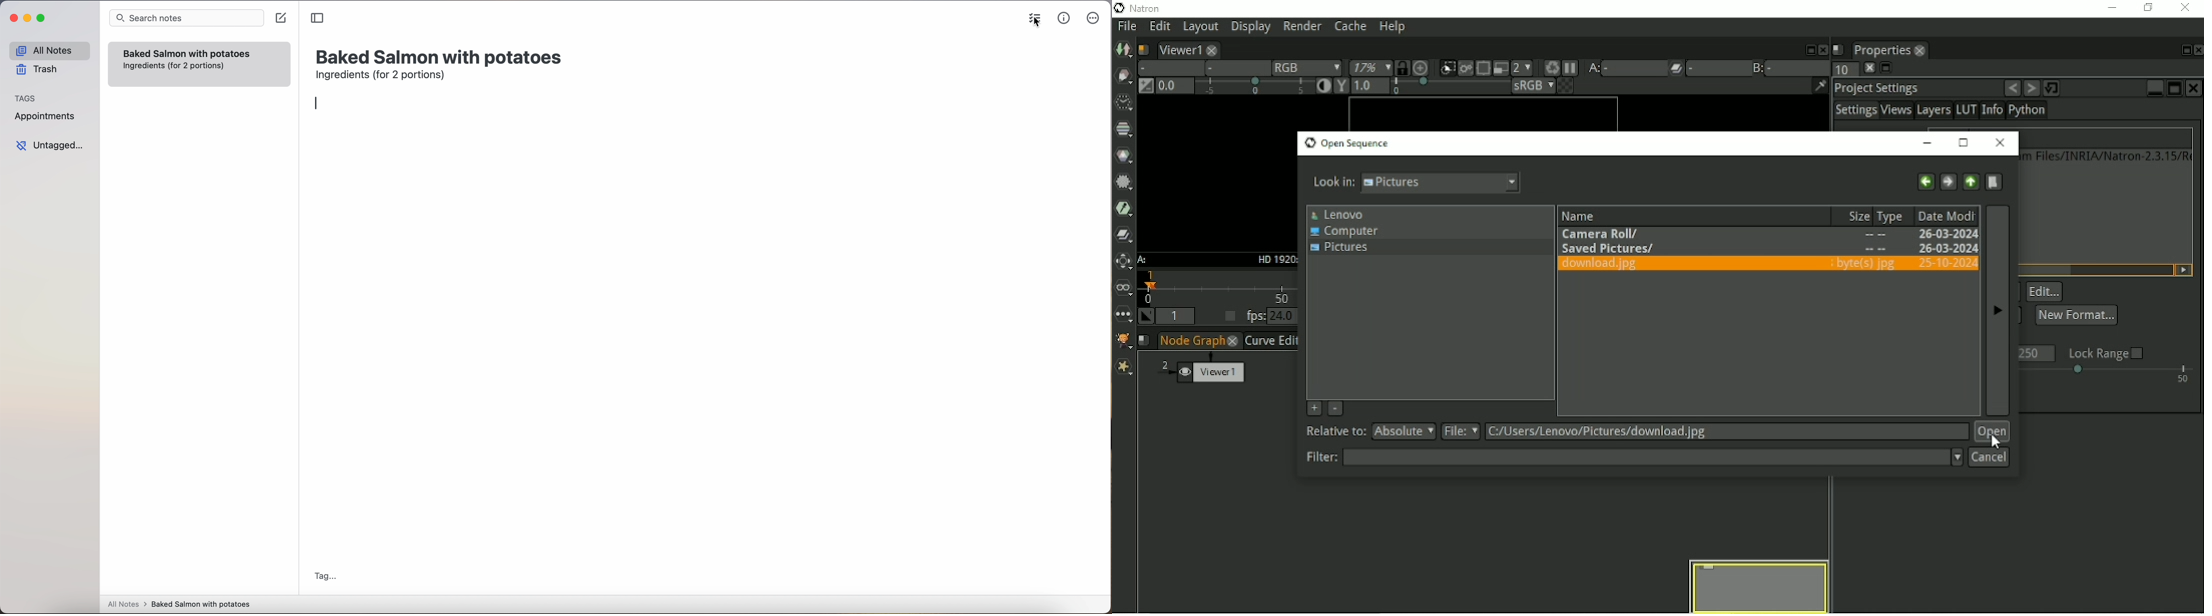 The image size is (2212, 616). I want to click on title, so click(441, 56).